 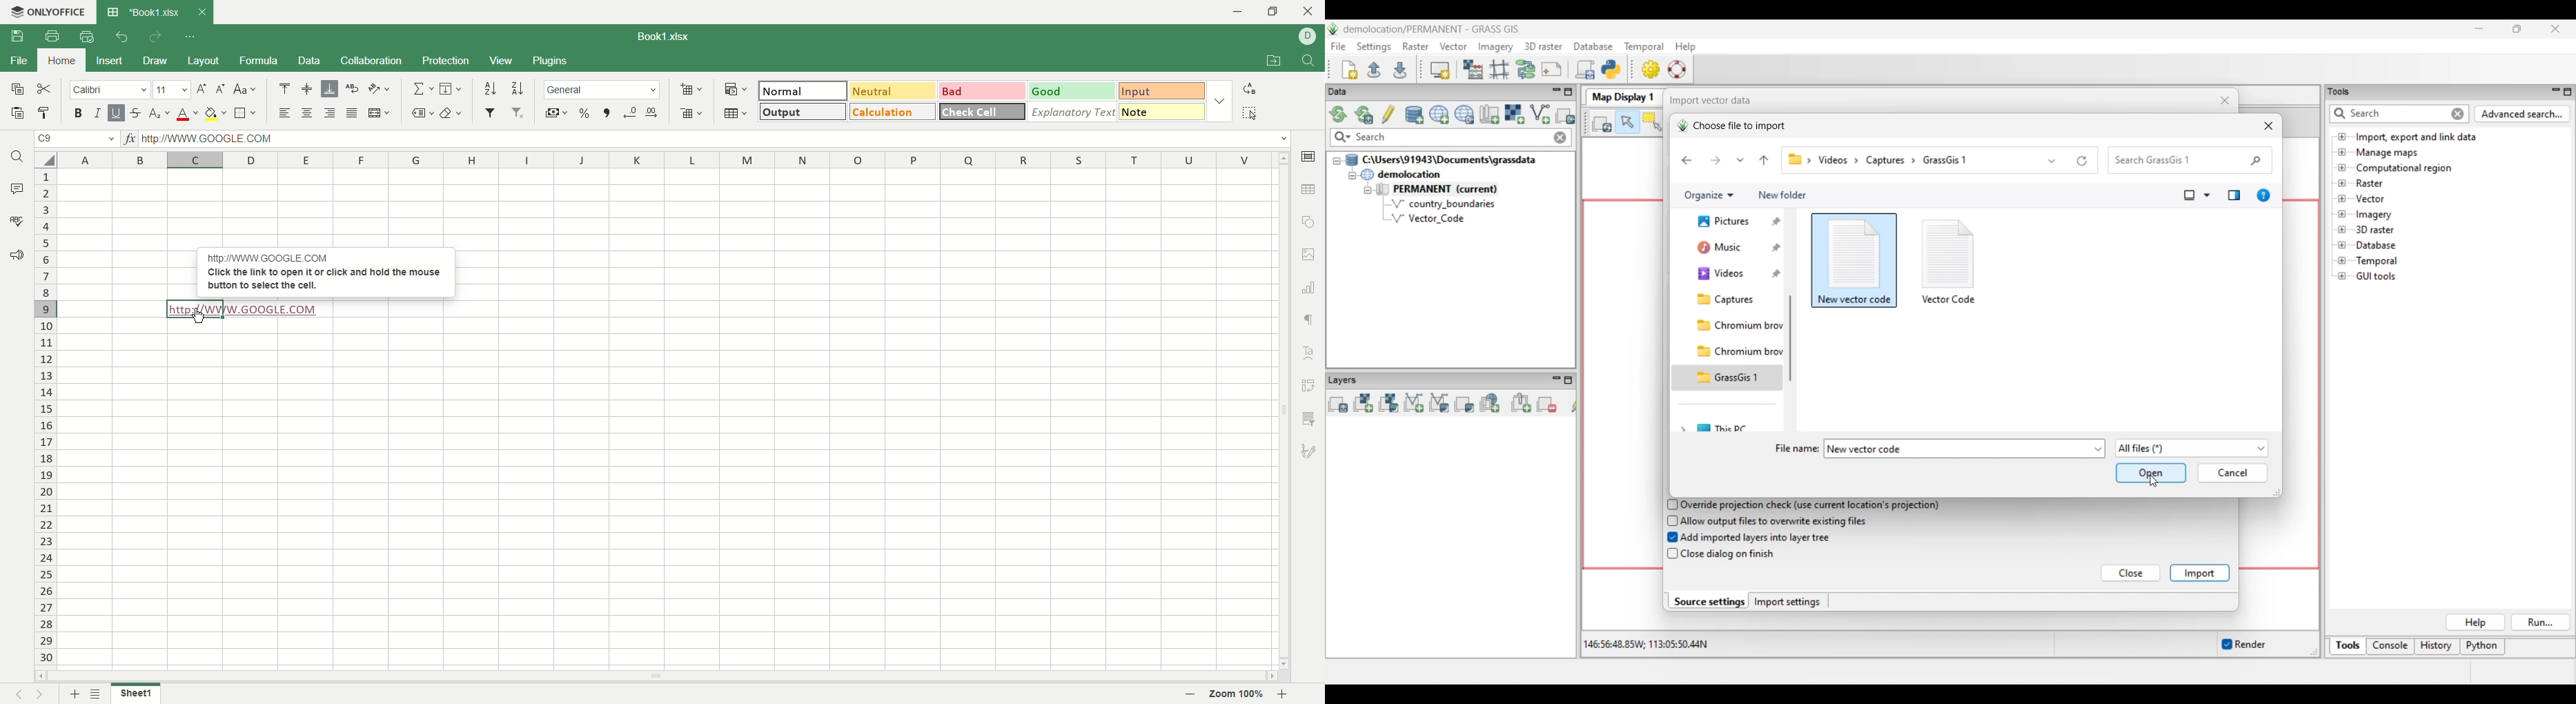 I want to click on align center, so click(x=307, y=113).